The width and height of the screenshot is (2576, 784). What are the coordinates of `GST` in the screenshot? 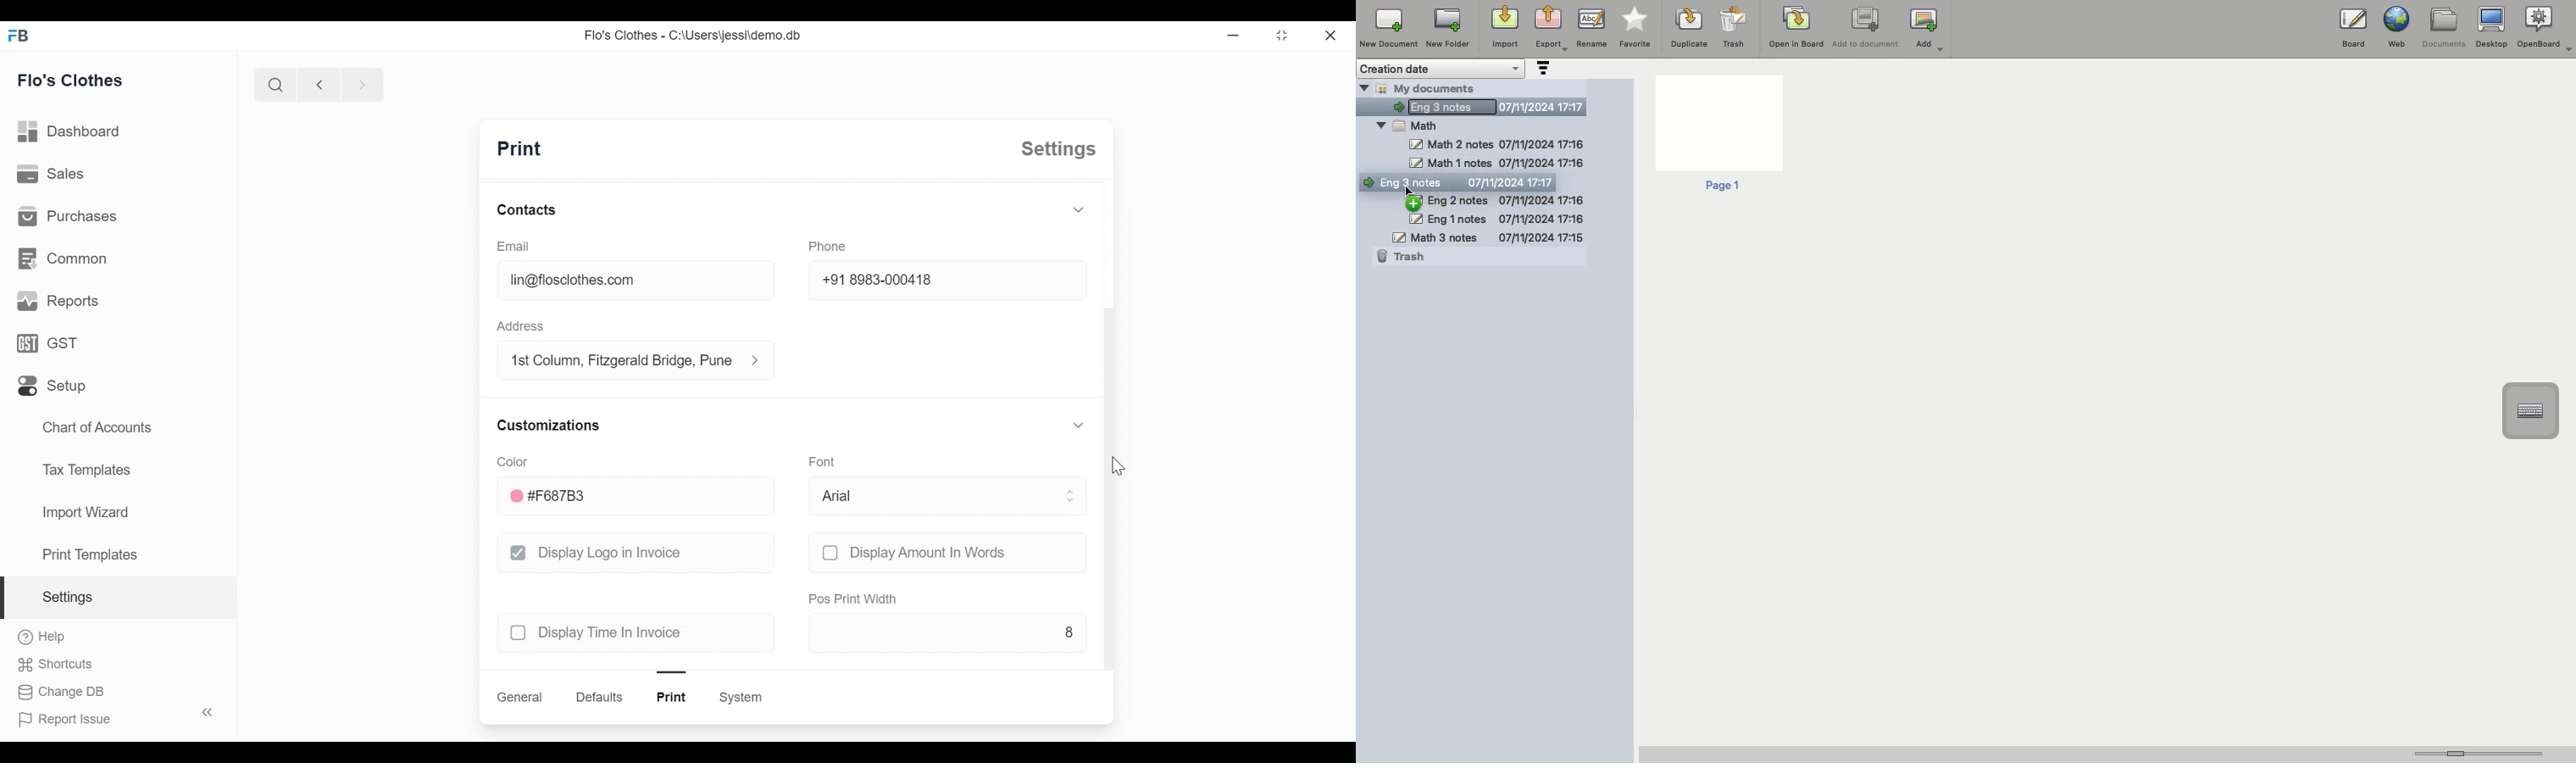 It's located at (47, 343).